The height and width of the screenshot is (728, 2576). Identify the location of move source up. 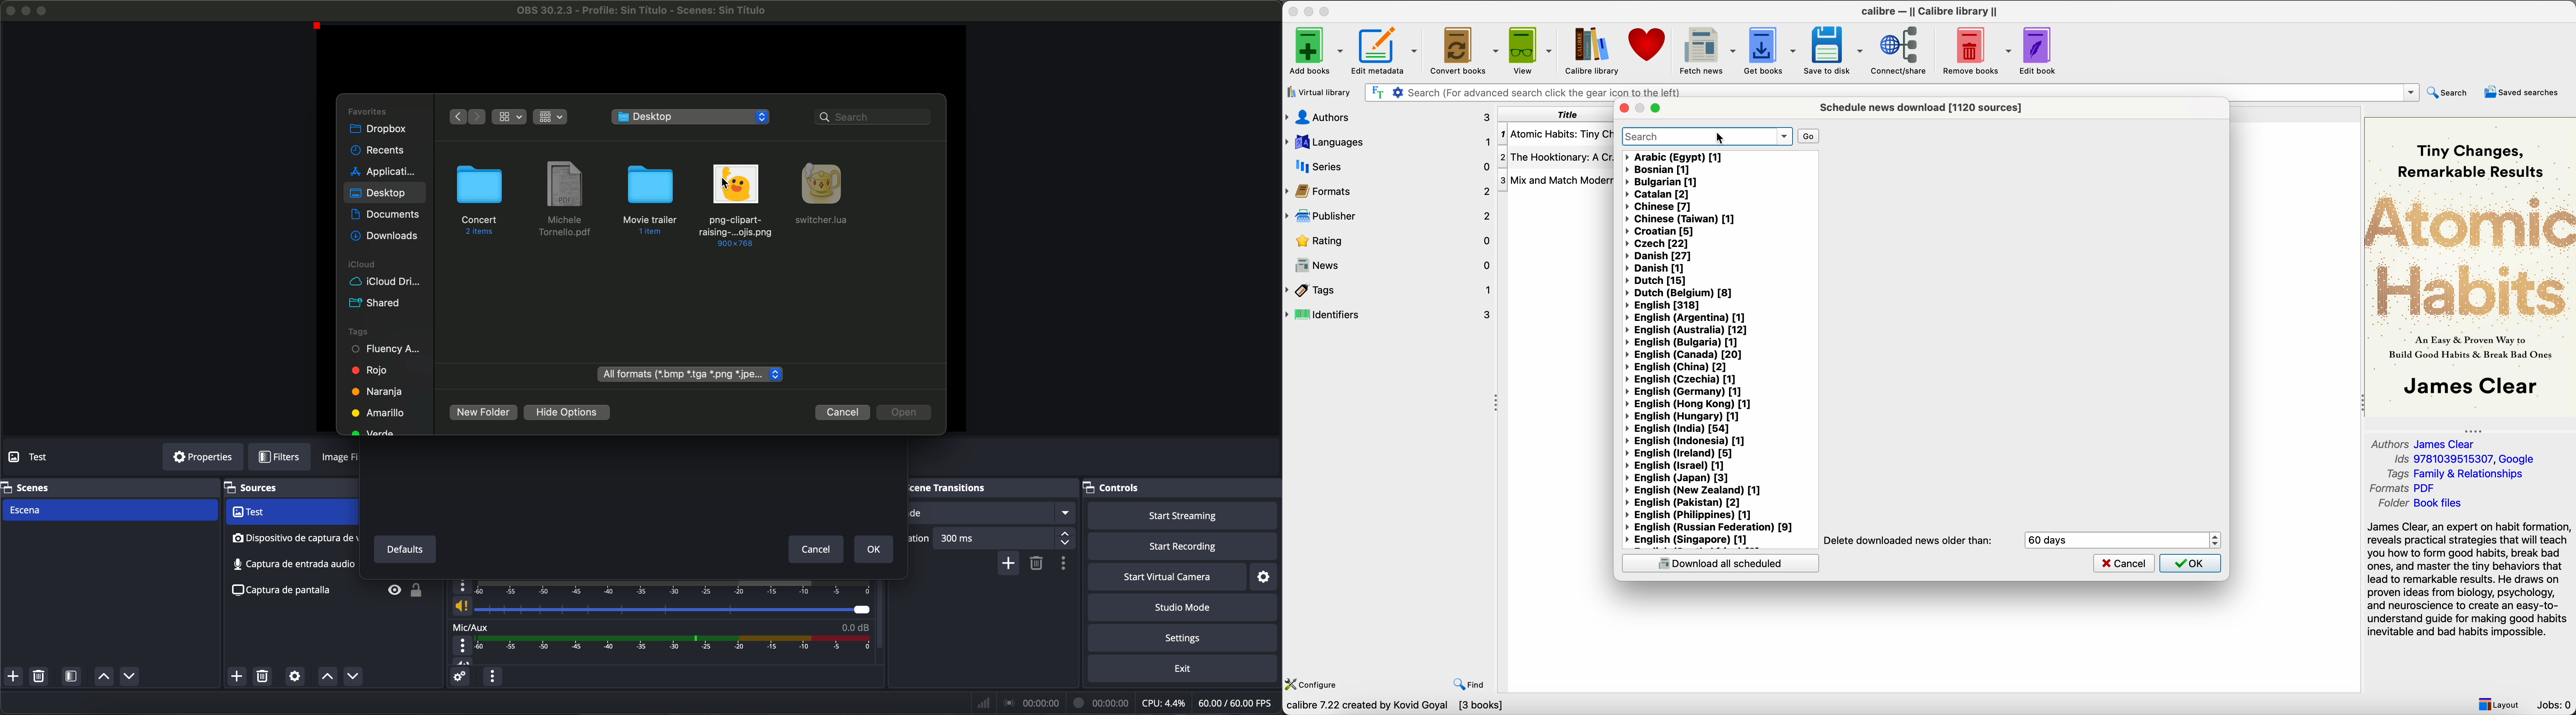
(327, 676).